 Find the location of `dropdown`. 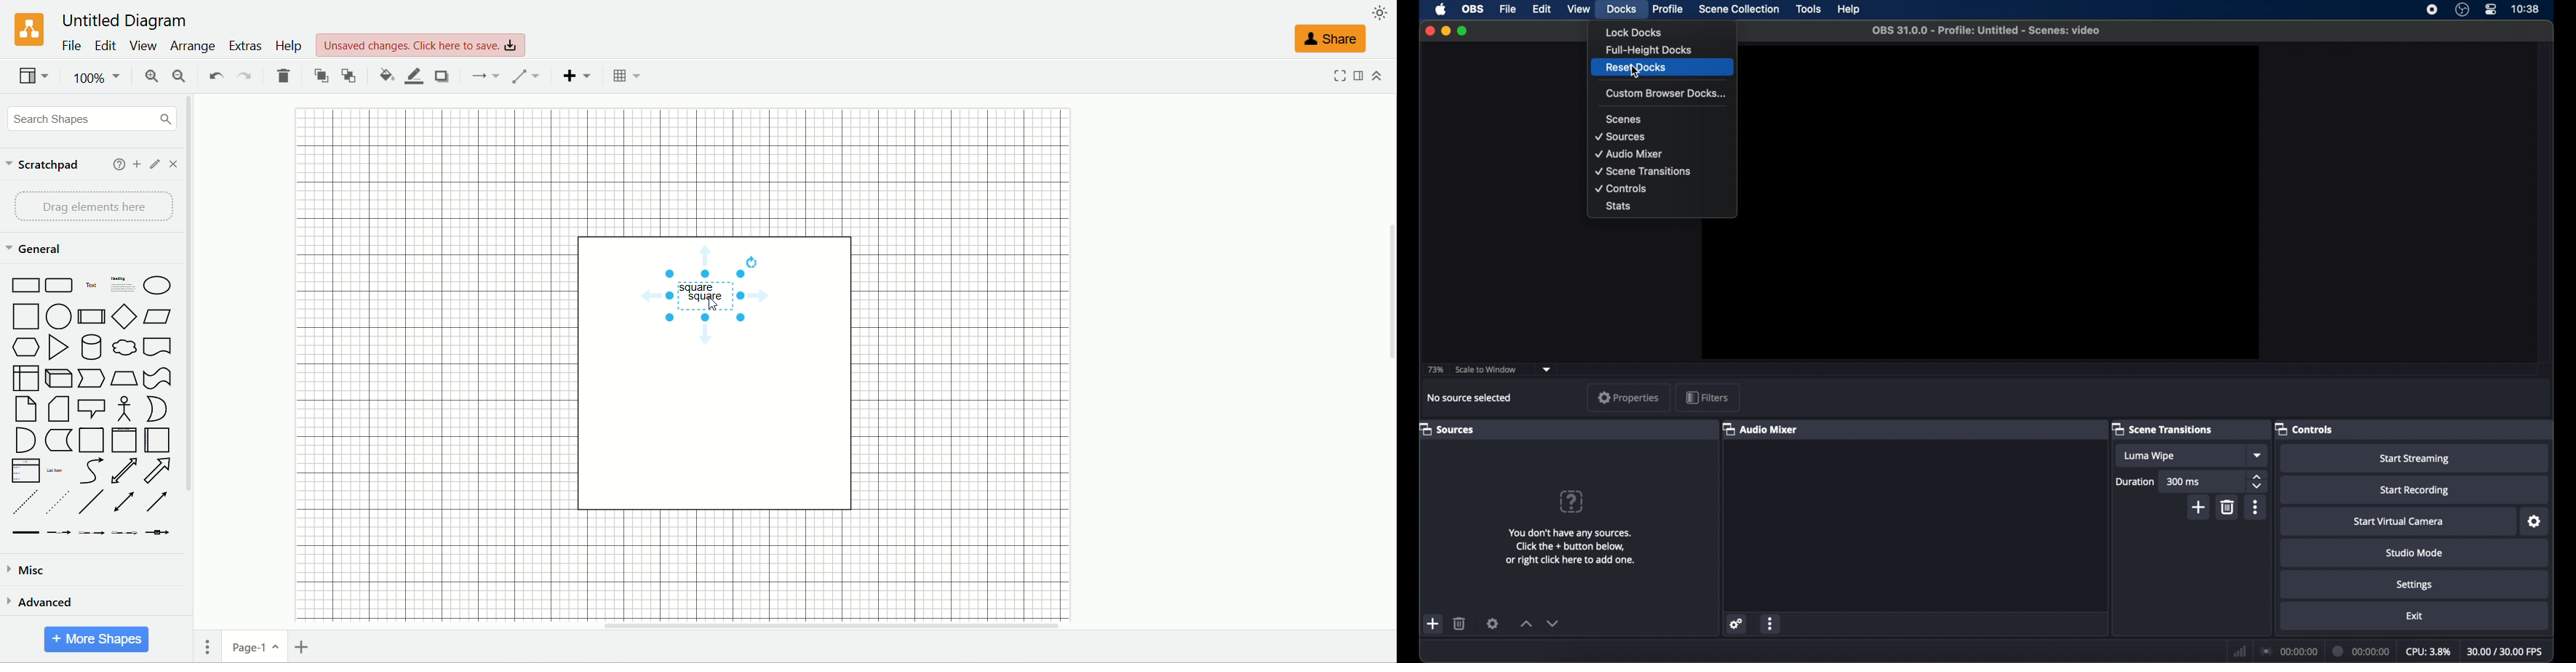

dropdown is located at coordinates (2259, 455).